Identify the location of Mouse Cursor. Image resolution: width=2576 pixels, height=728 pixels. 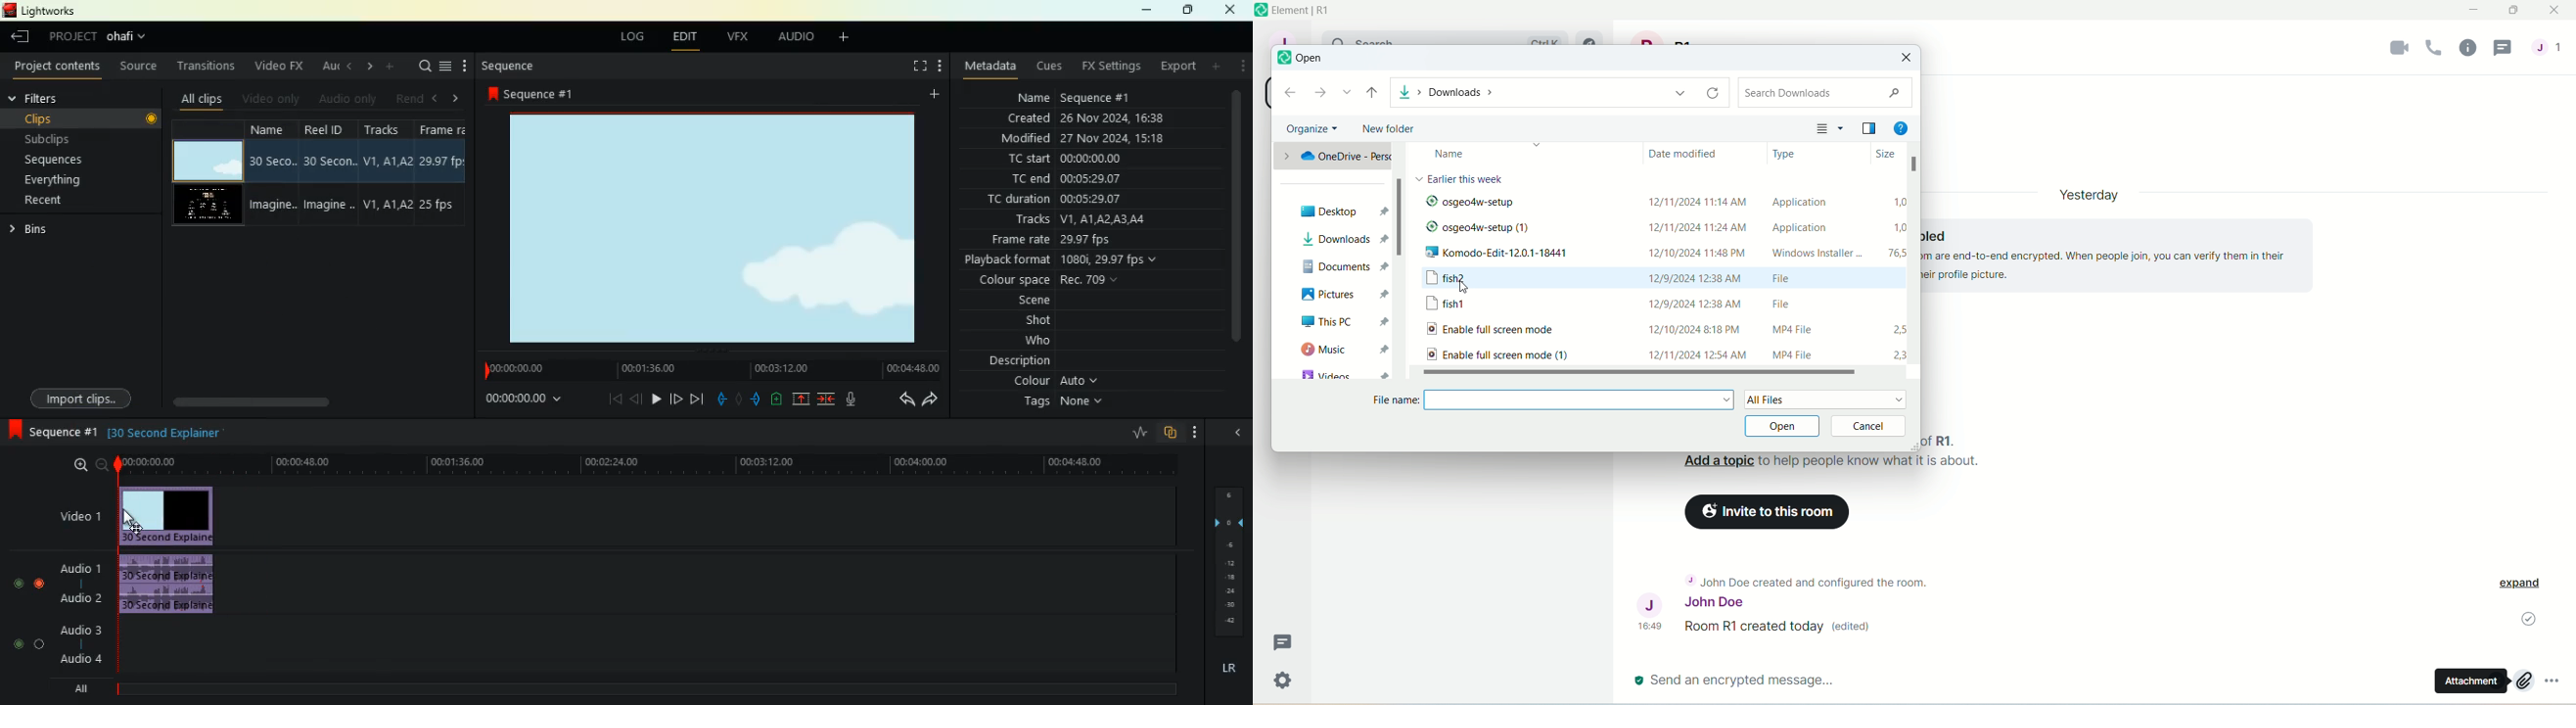
(131, 518).